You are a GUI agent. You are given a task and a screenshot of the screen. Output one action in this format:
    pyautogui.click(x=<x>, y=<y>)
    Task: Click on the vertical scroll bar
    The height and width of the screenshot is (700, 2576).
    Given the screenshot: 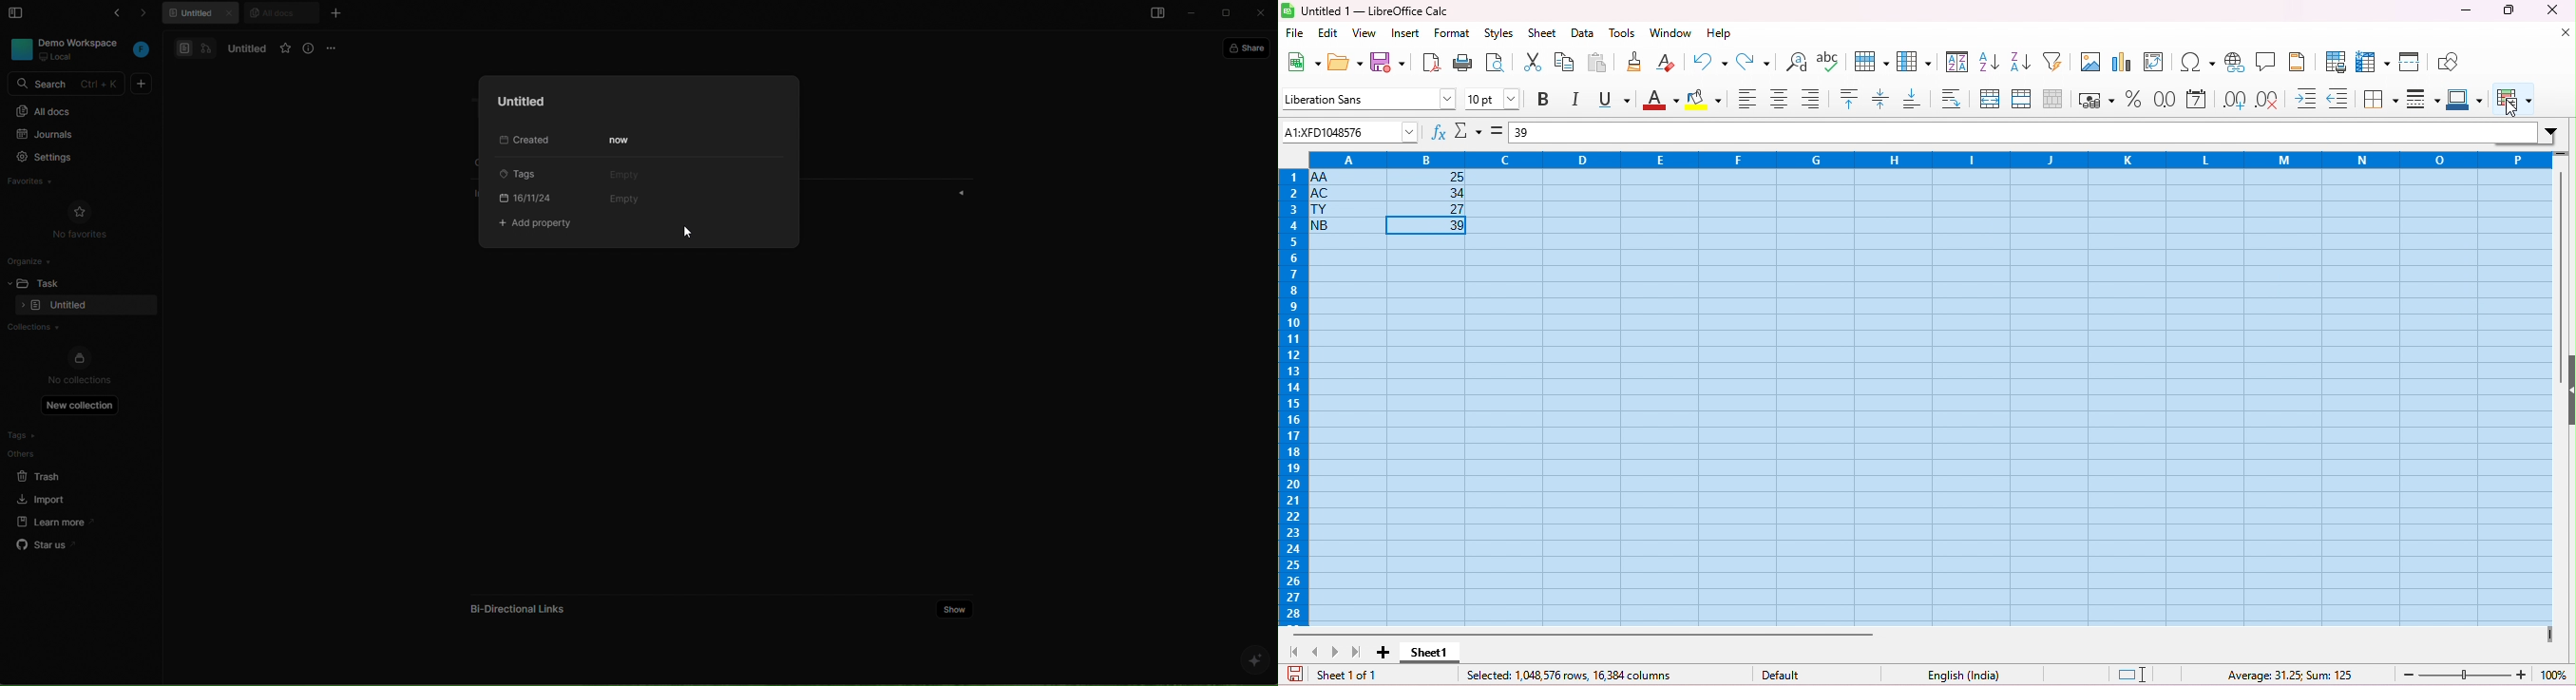 What is the action you would take?
    pyautogui.click(x=2567, y=257)
    